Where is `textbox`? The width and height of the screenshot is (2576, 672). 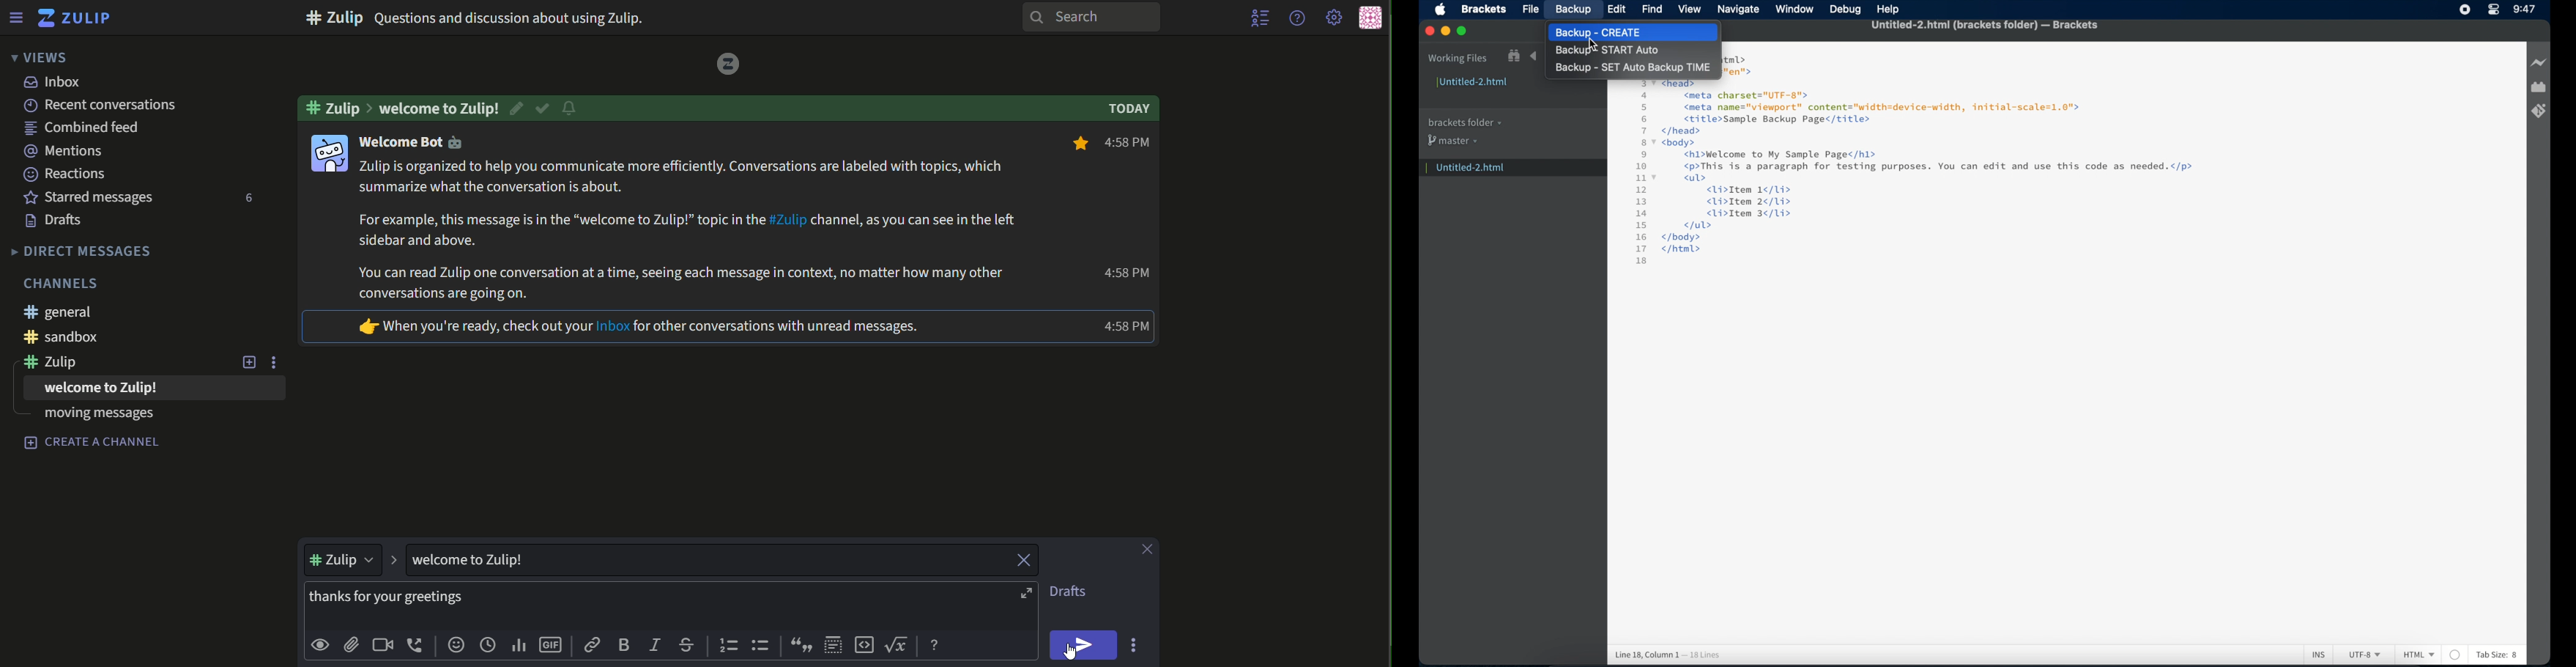 textbox is located at coordinates (641, 605).